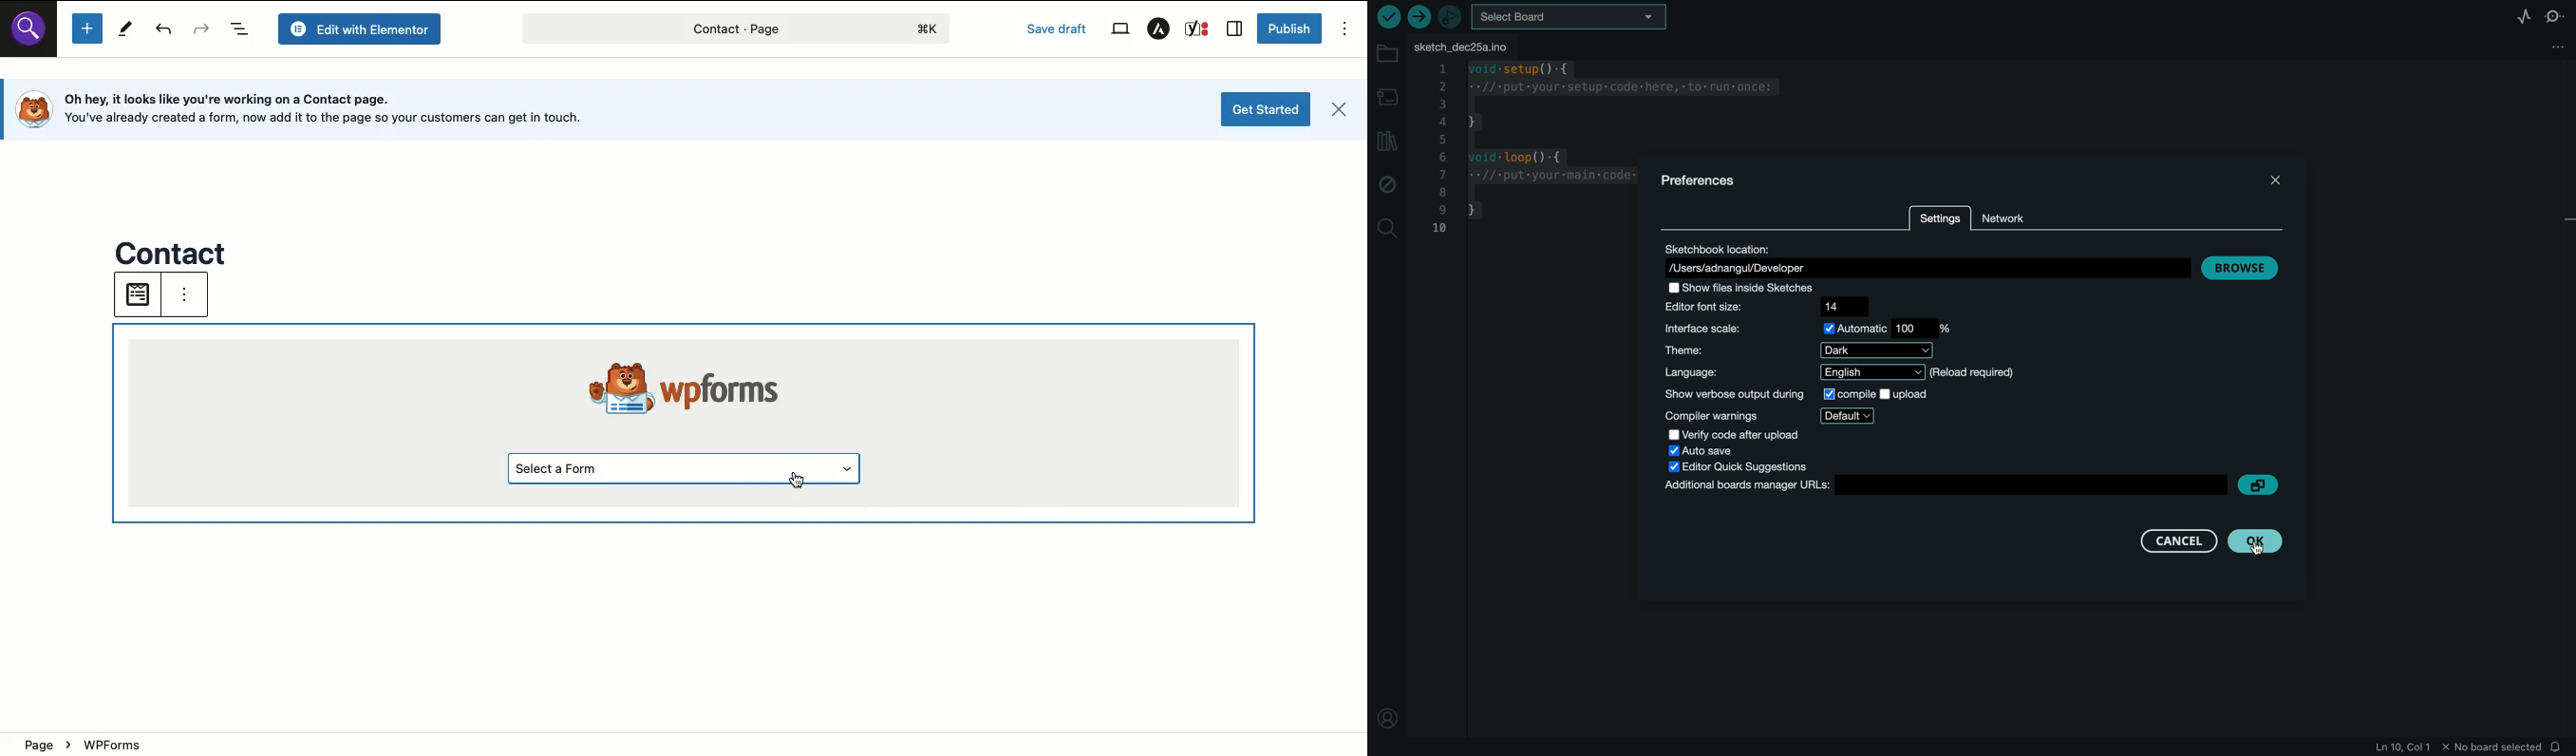  What do you see at coordinates (1389, 97) in the screenshot?
I see `board  manager` at bounding box center [1389, 97].